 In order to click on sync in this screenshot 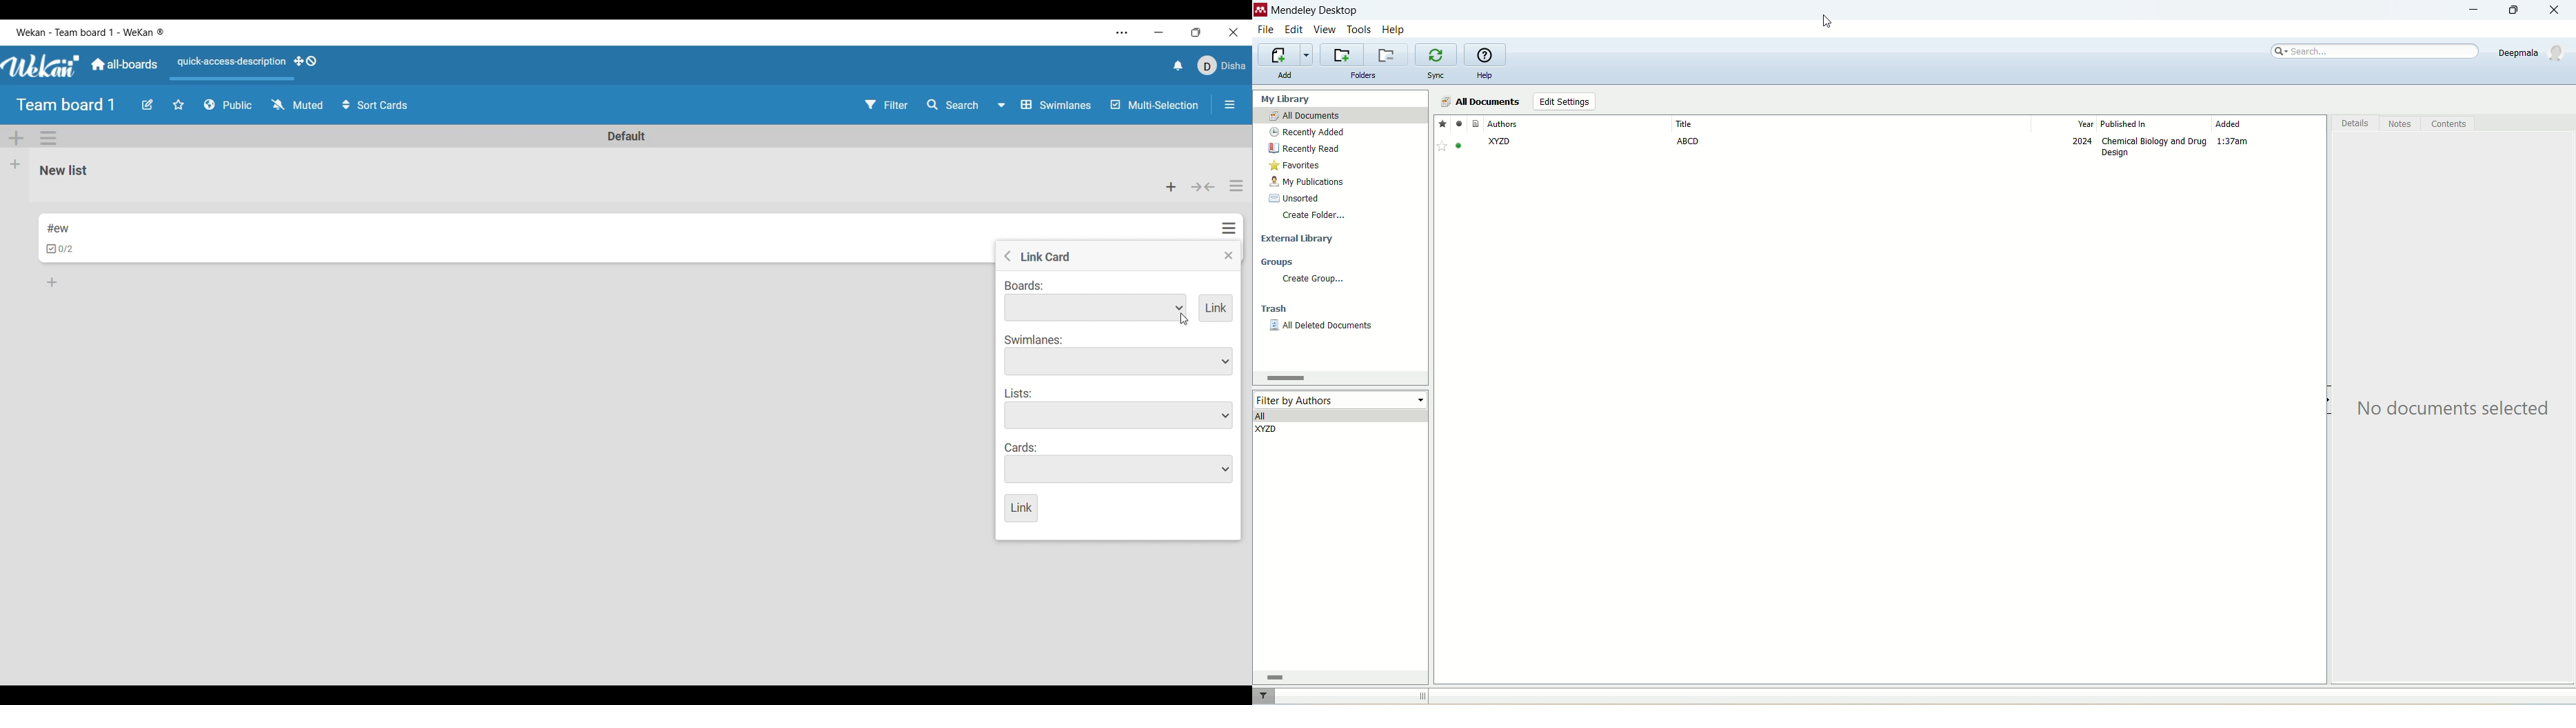, I will do `click(1438, 76)`.